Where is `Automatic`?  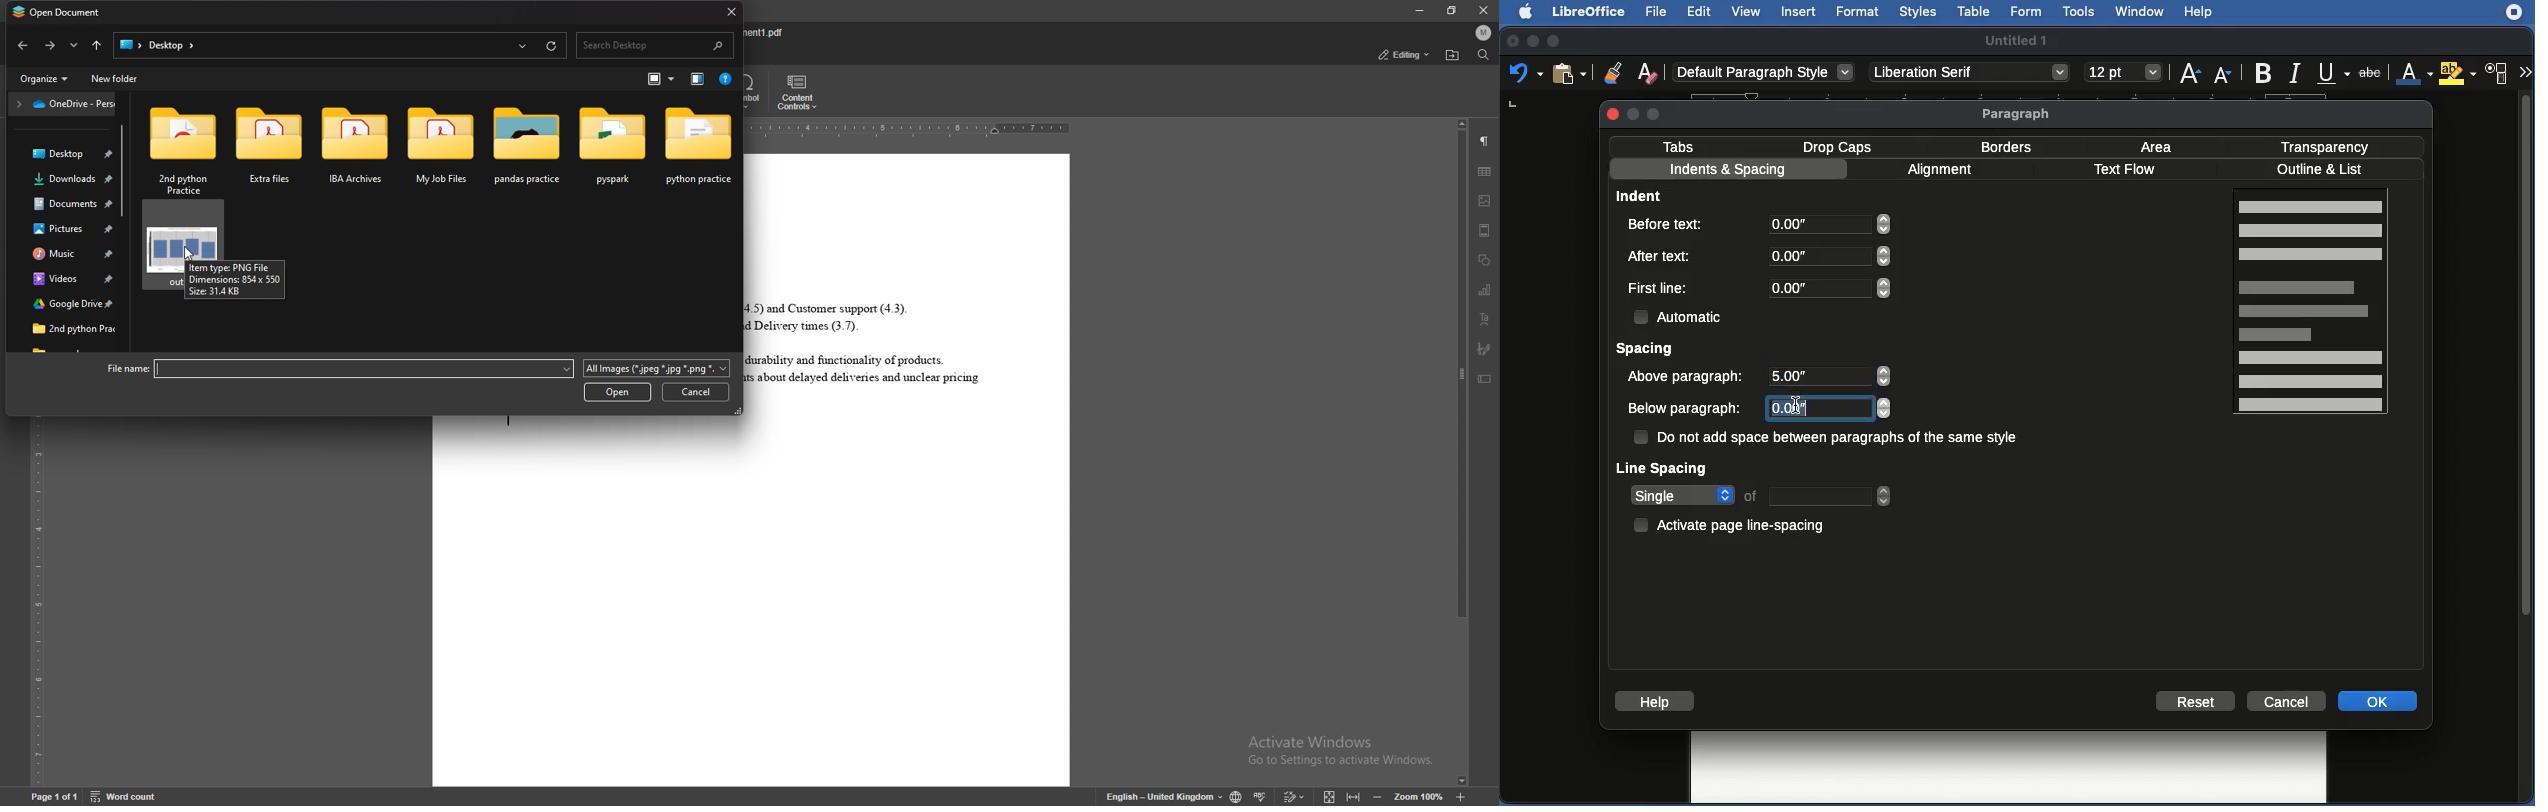
Automatic is located at coordinates (1680, 315).